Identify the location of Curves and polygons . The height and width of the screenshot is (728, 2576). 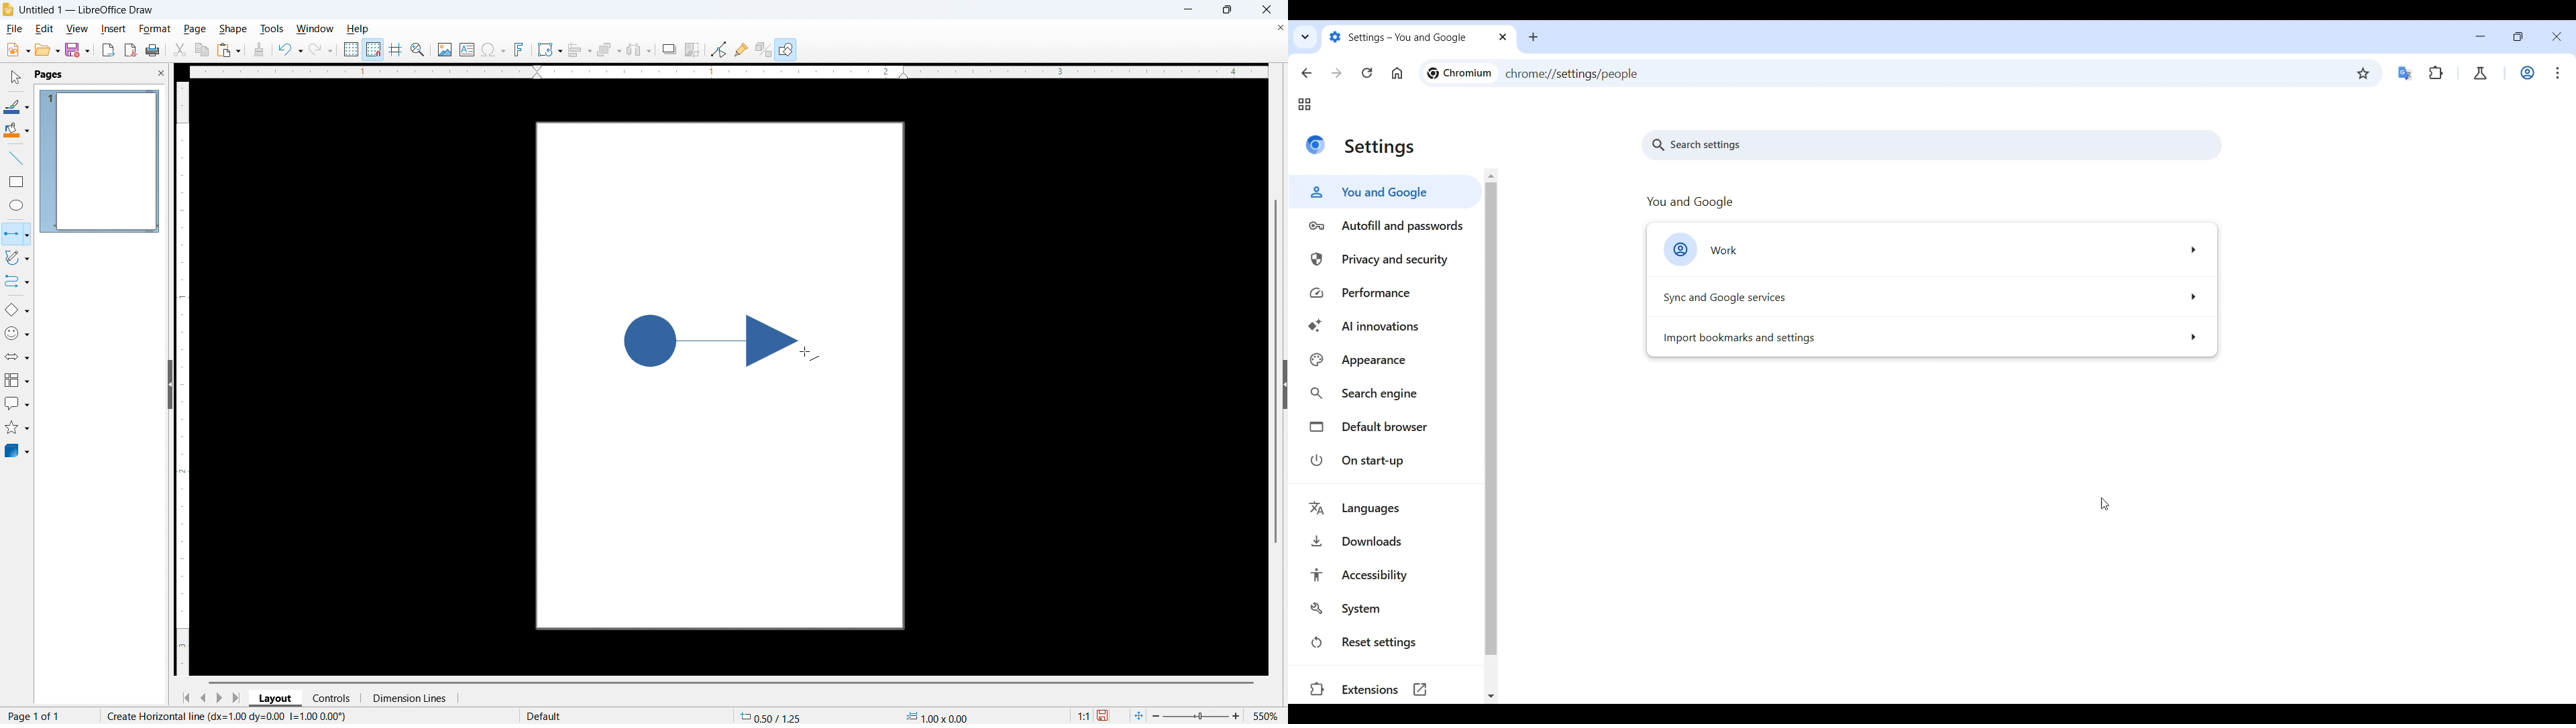
(17, 258).